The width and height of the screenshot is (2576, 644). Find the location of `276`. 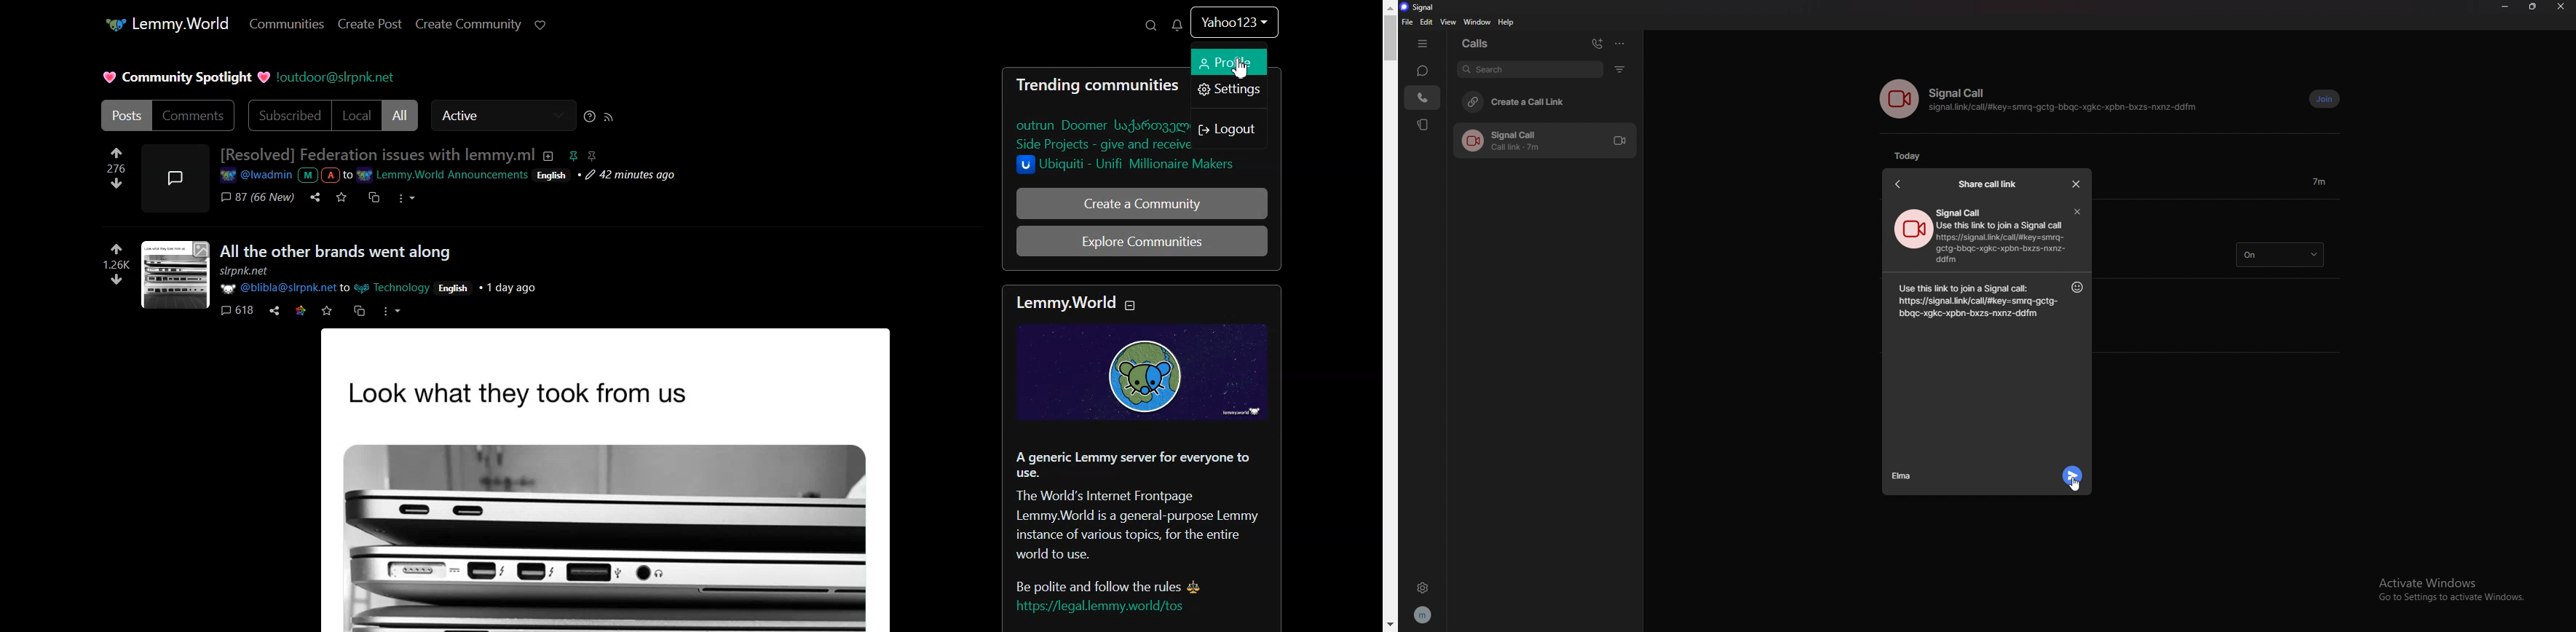

276 is located at coordinates (108, 168).